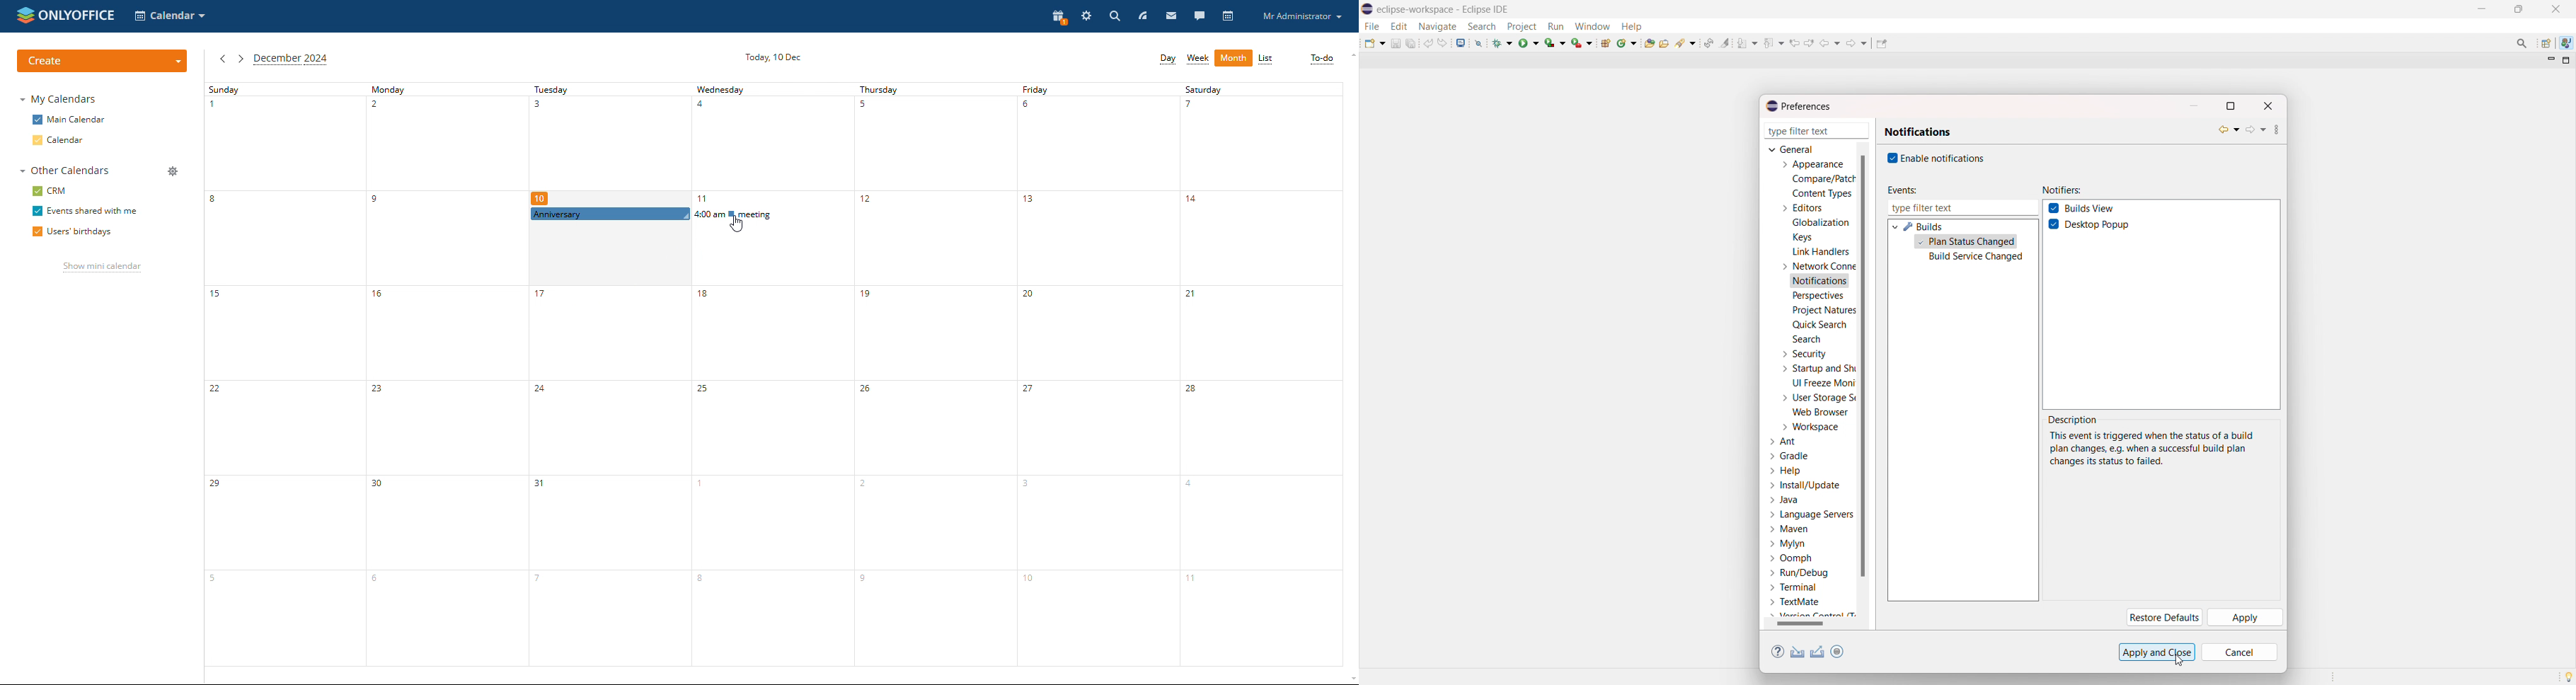  Describe the element at coordinates (1350, 54) in the screenshot. I see `scroll up` at that location.